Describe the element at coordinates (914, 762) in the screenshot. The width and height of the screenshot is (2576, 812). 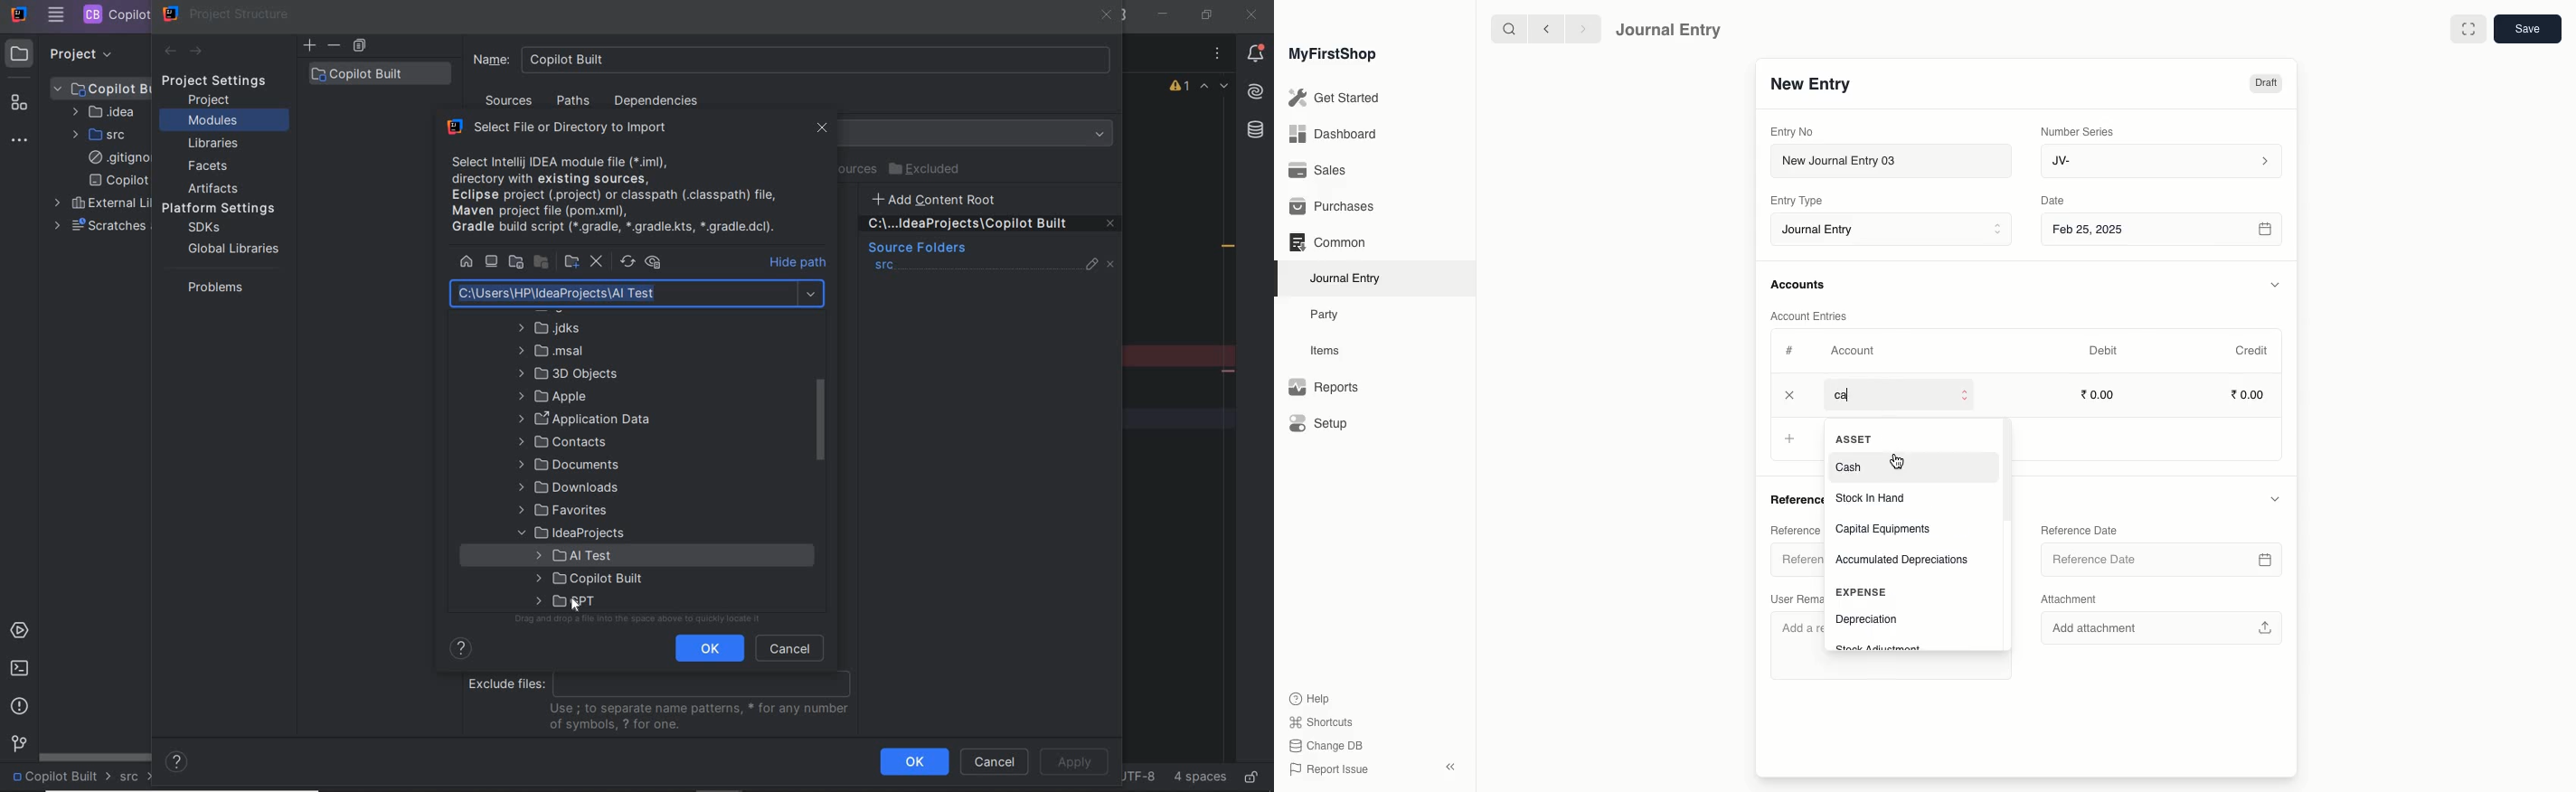
I see `ok` at that location.